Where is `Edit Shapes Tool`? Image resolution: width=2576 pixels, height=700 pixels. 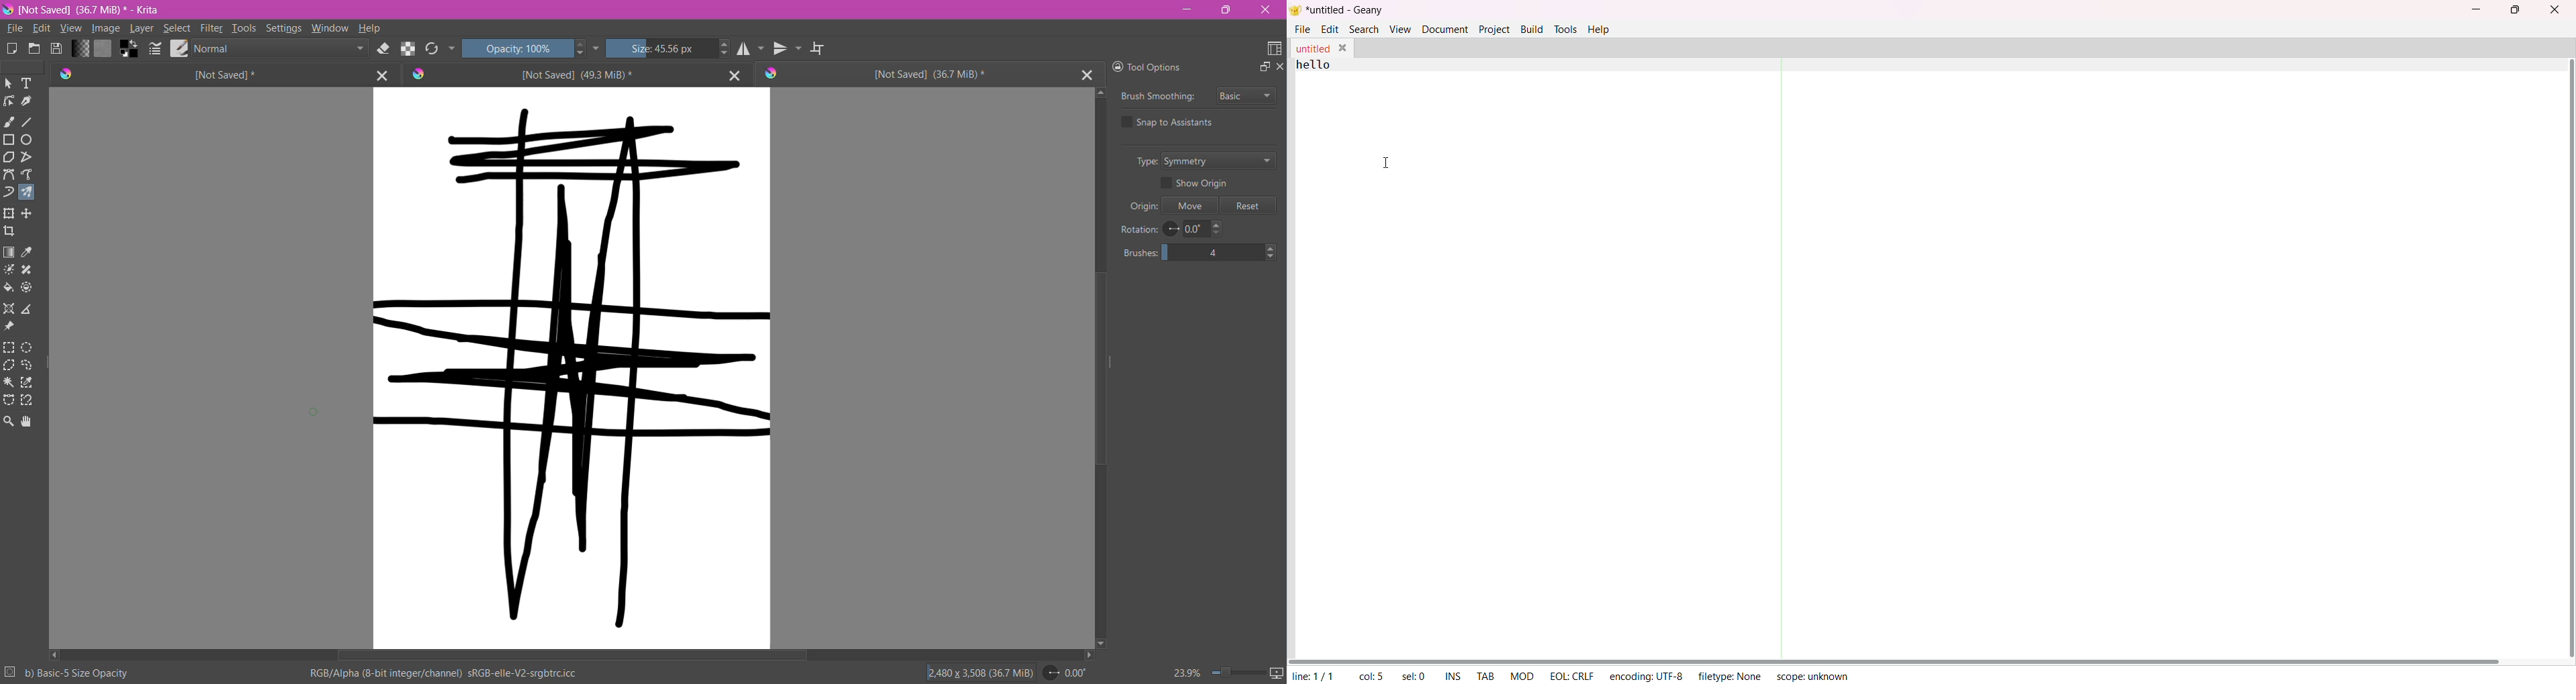
Edit Shapes Tool is located at coordinates (9, 101).